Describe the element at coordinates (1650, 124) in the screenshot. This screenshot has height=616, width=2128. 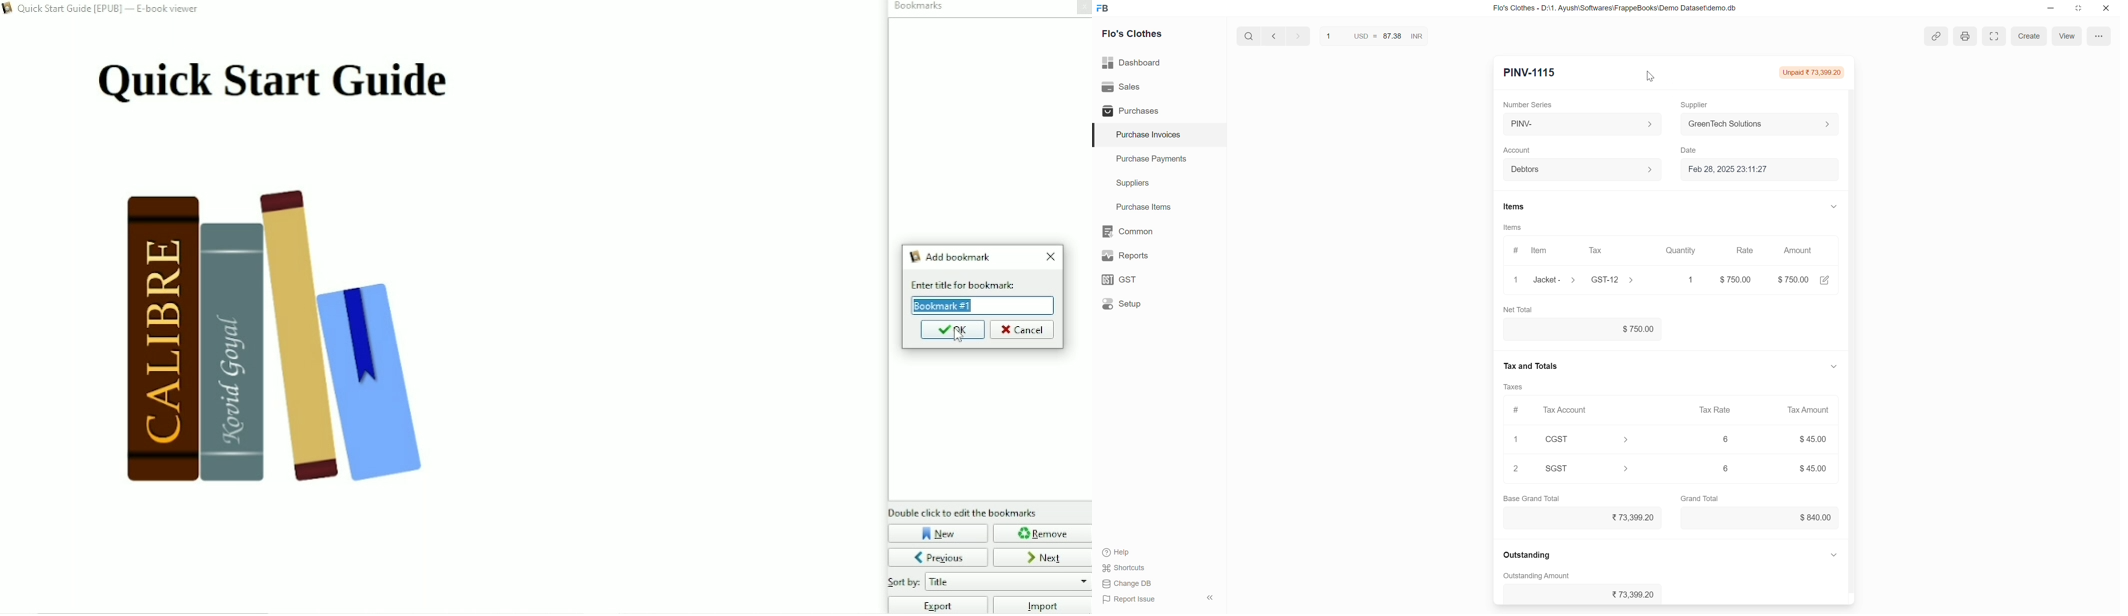
I see `Edit Number Series details` at that location.